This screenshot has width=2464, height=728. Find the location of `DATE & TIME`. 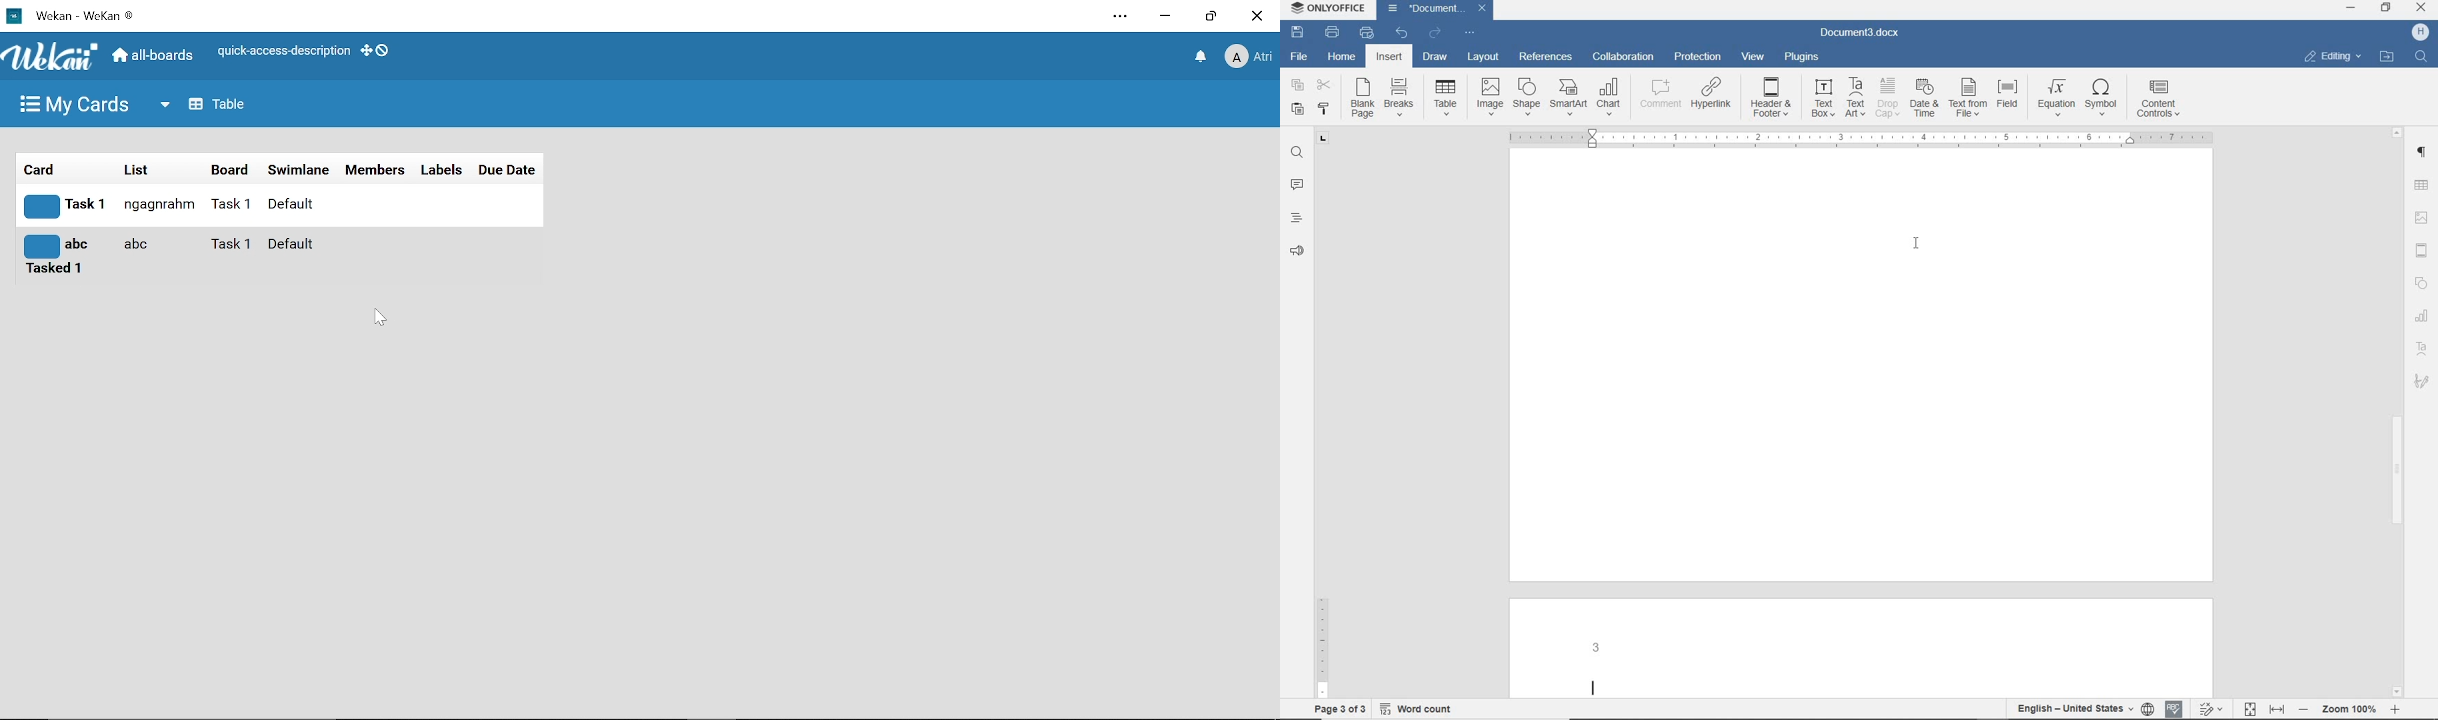

DATE & TIME is located at coordinates (1925, 99).